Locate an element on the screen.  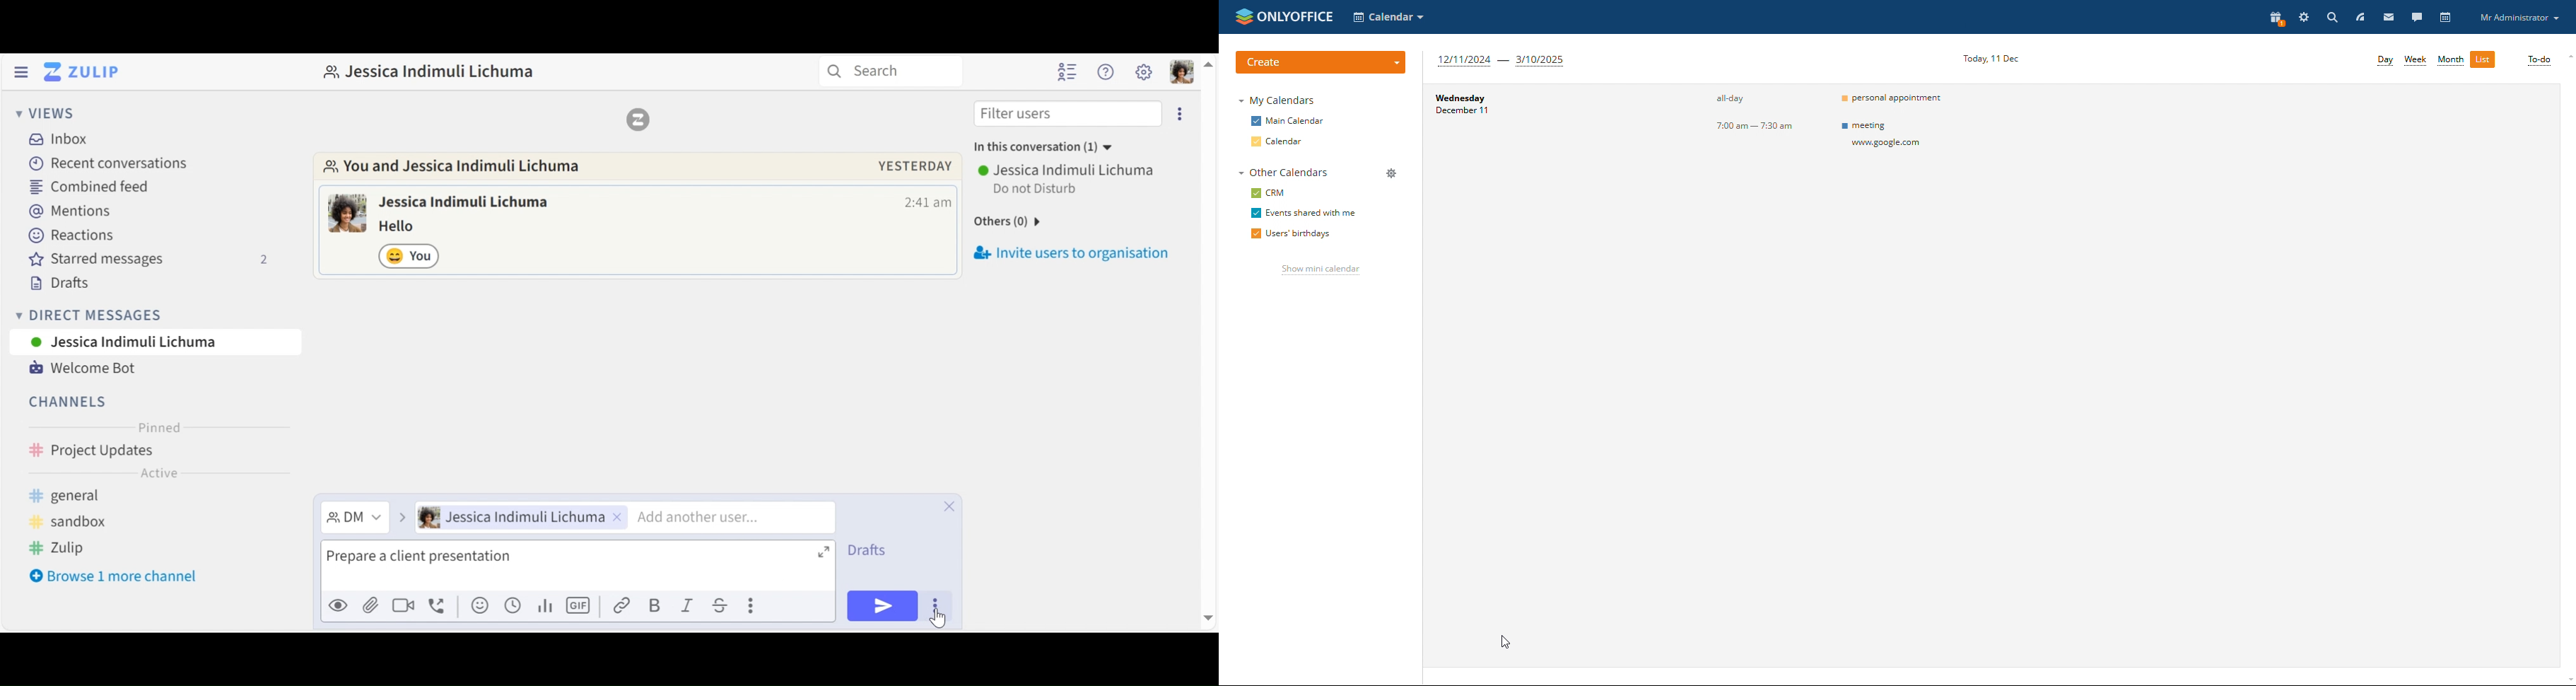
Hide Left Sidebar is located at coordinates (20, 72).